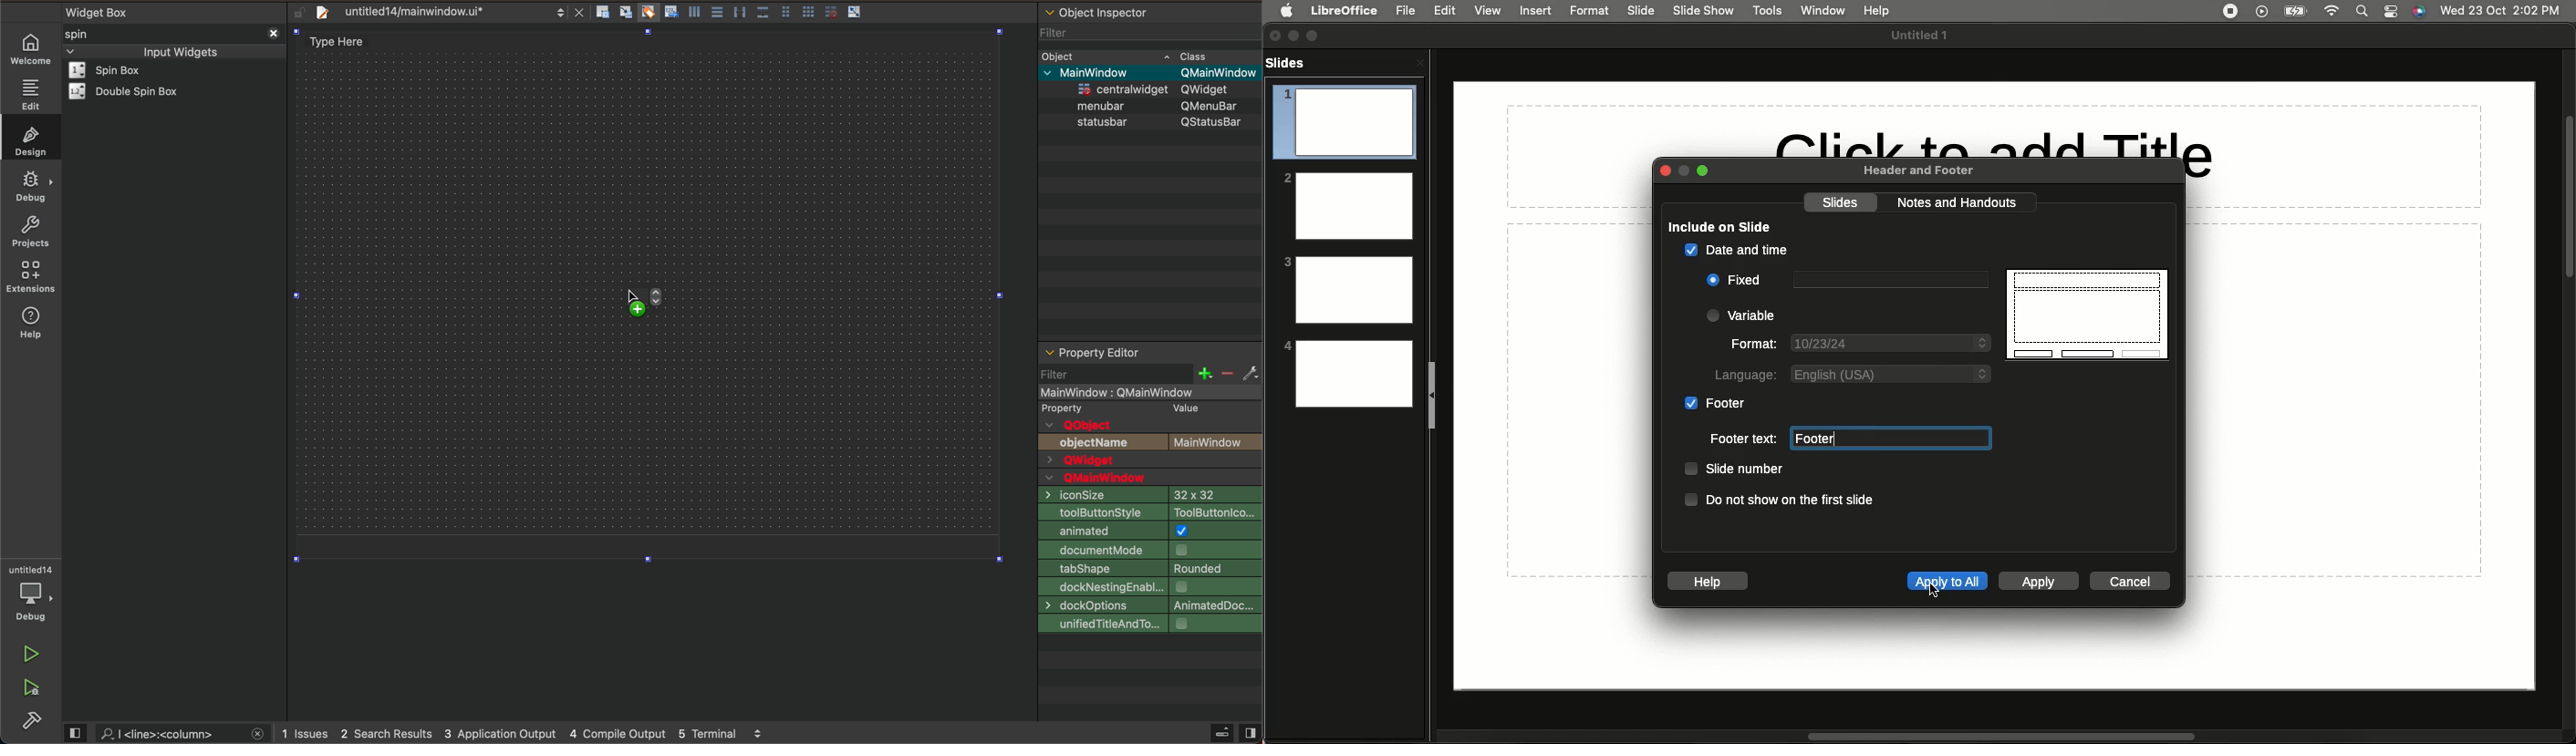 The width and height of the screenshot is (2576, 756). Describe the element at coordinates (2229, 10) in the screenshot. I see `Recording` at that location.